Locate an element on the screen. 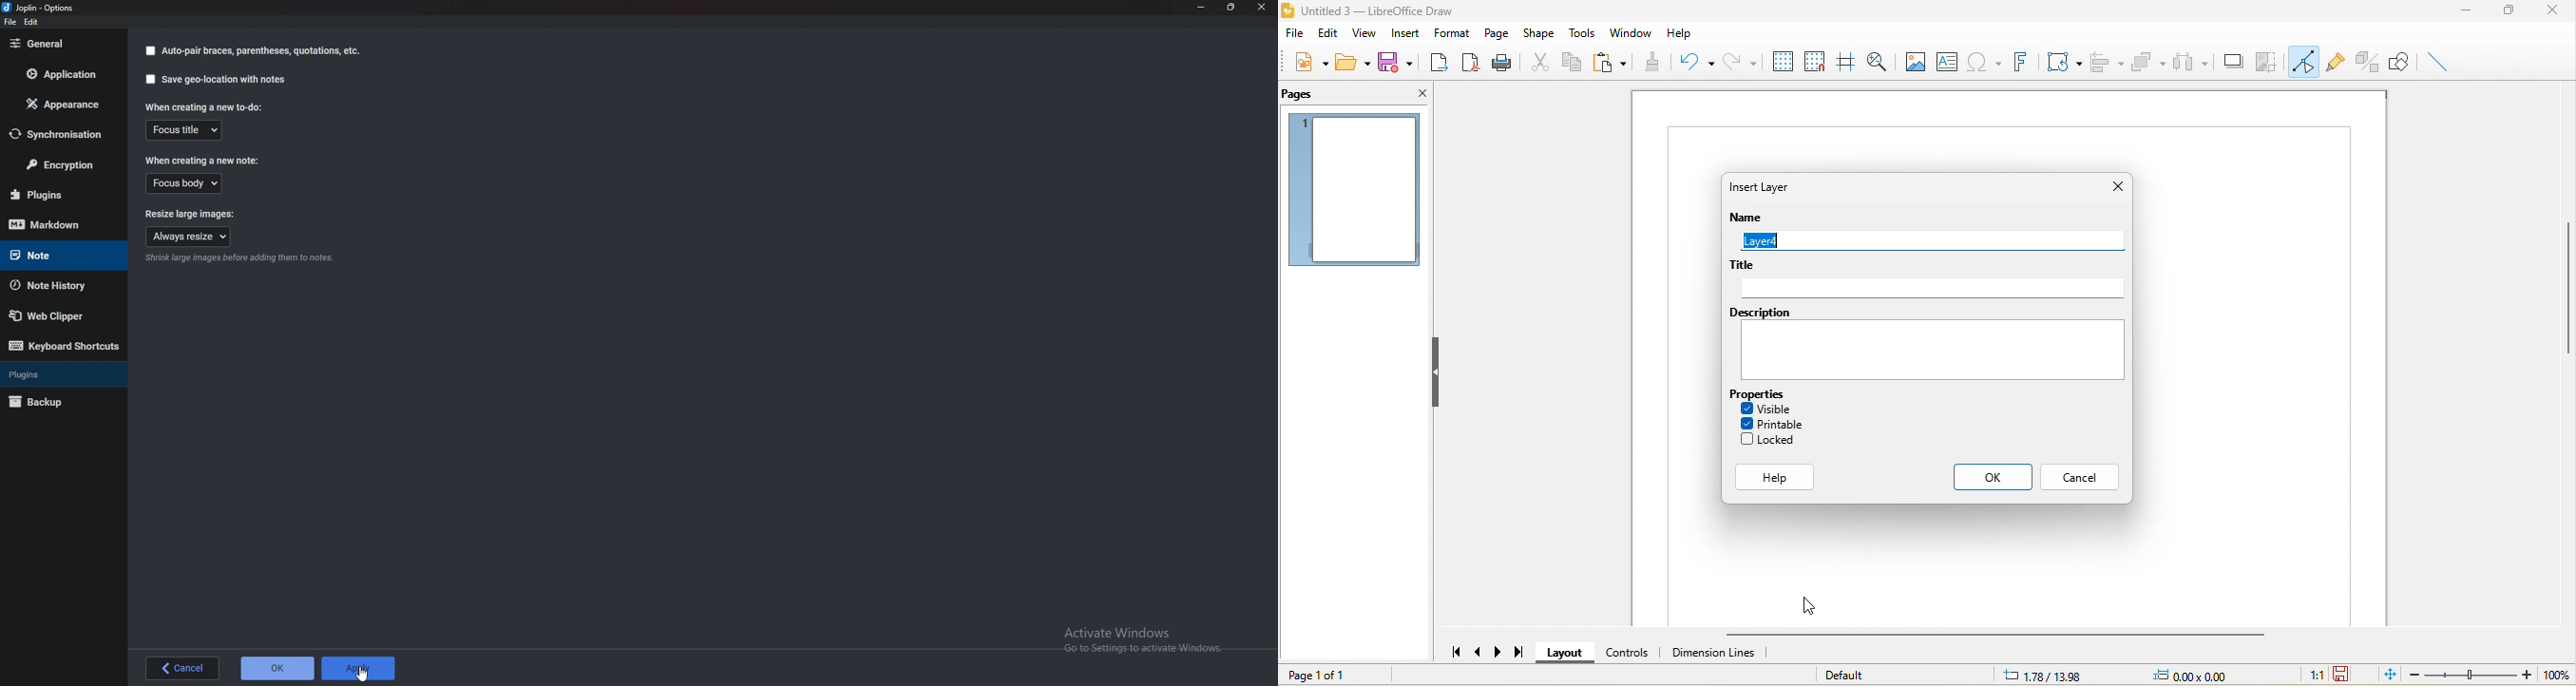 The height and width of the screenshot is (700, 2576). file is located at coordinates (1294, 34).